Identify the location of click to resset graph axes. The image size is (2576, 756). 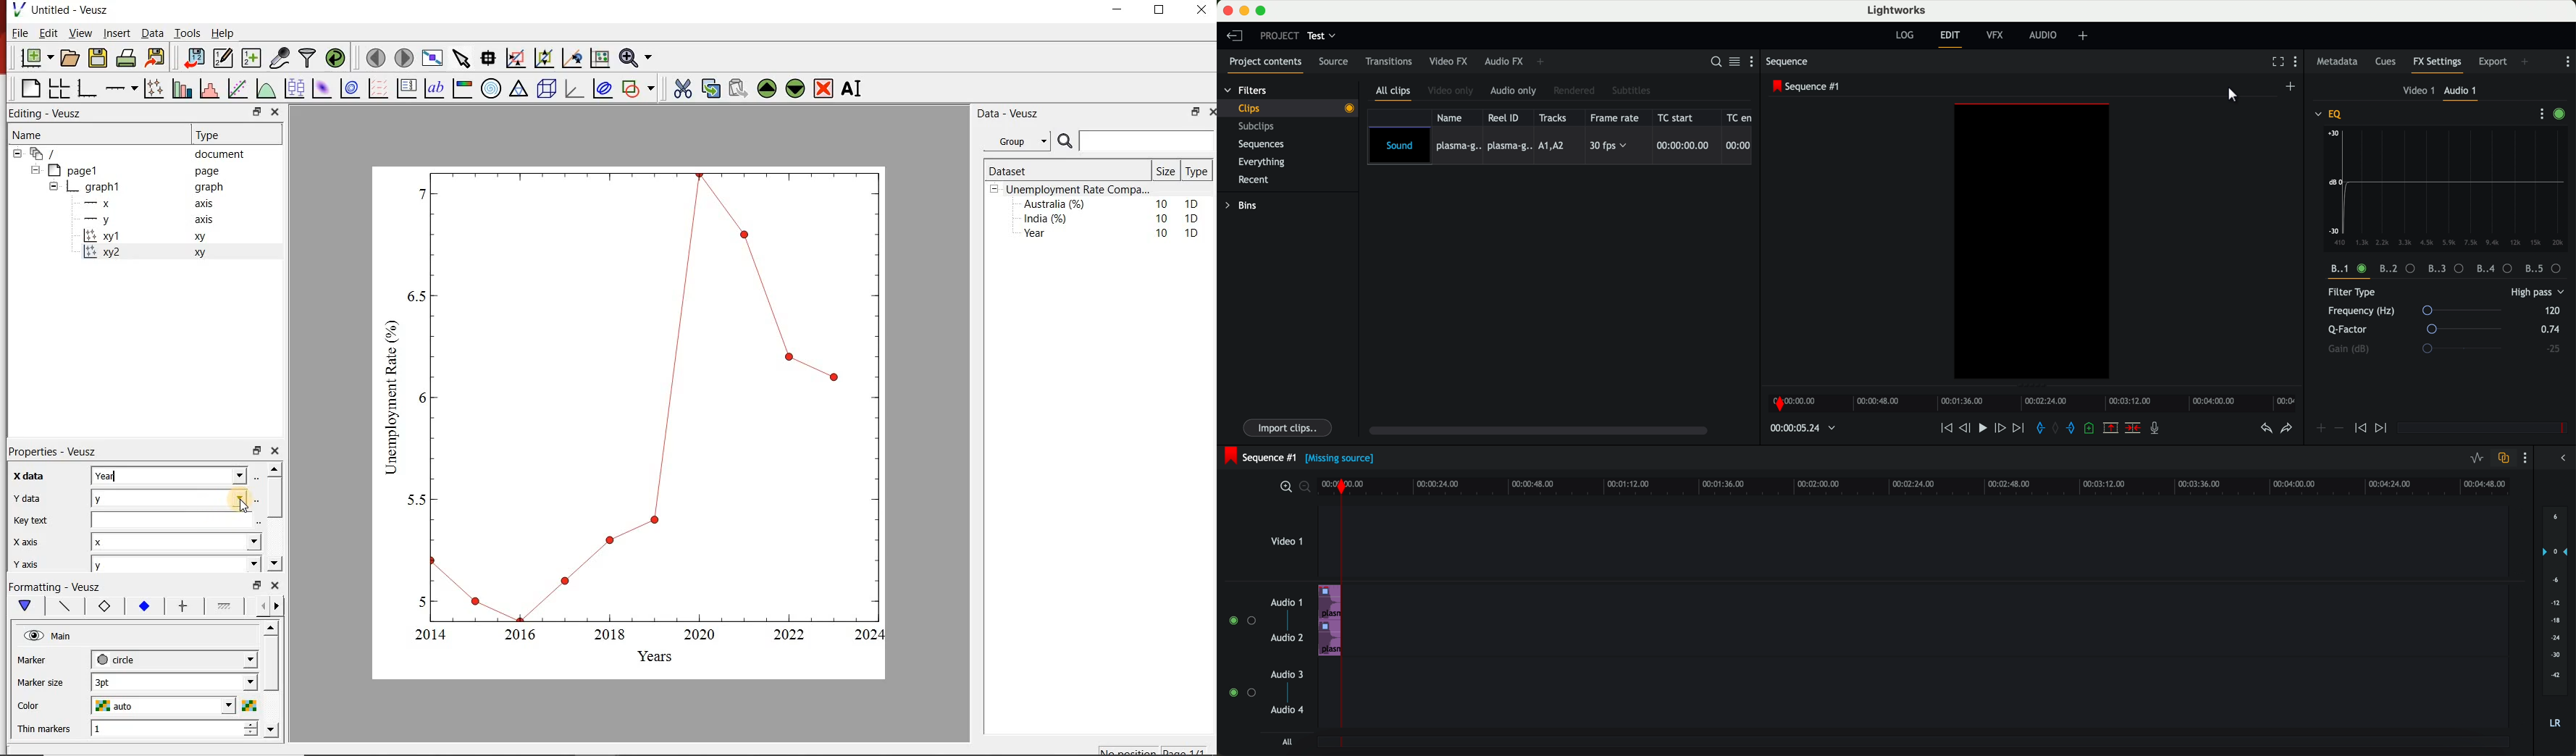
(600, 56).